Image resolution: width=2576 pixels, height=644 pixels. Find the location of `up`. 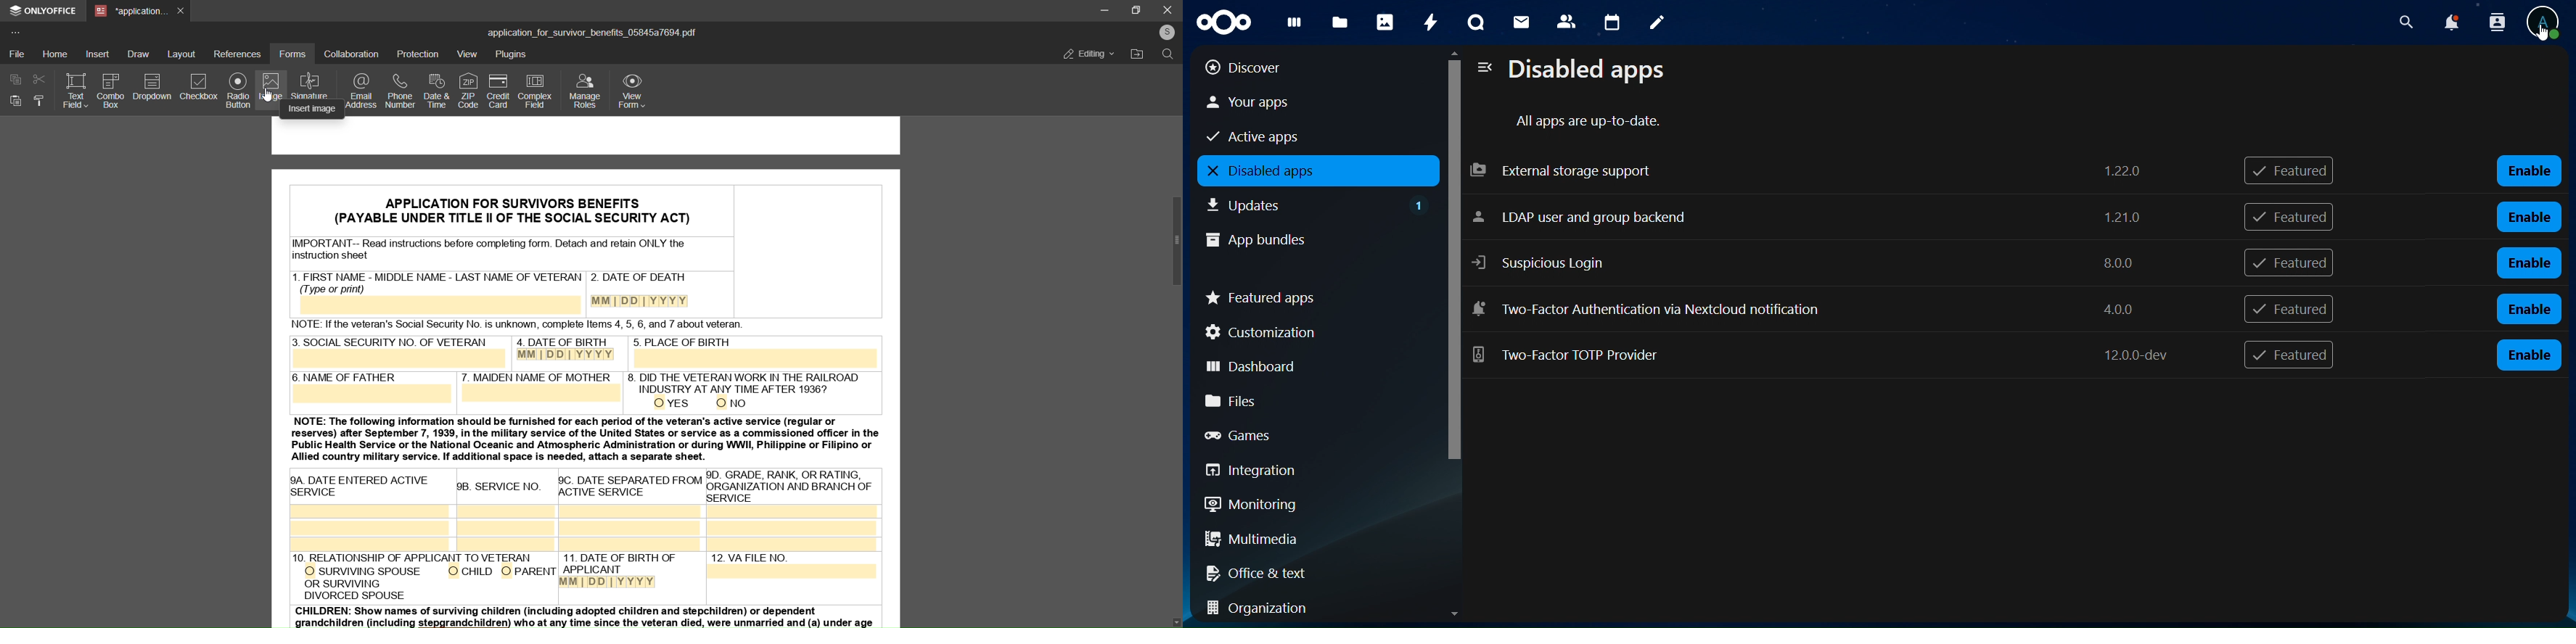

up is located at coordinates (1177, 73).